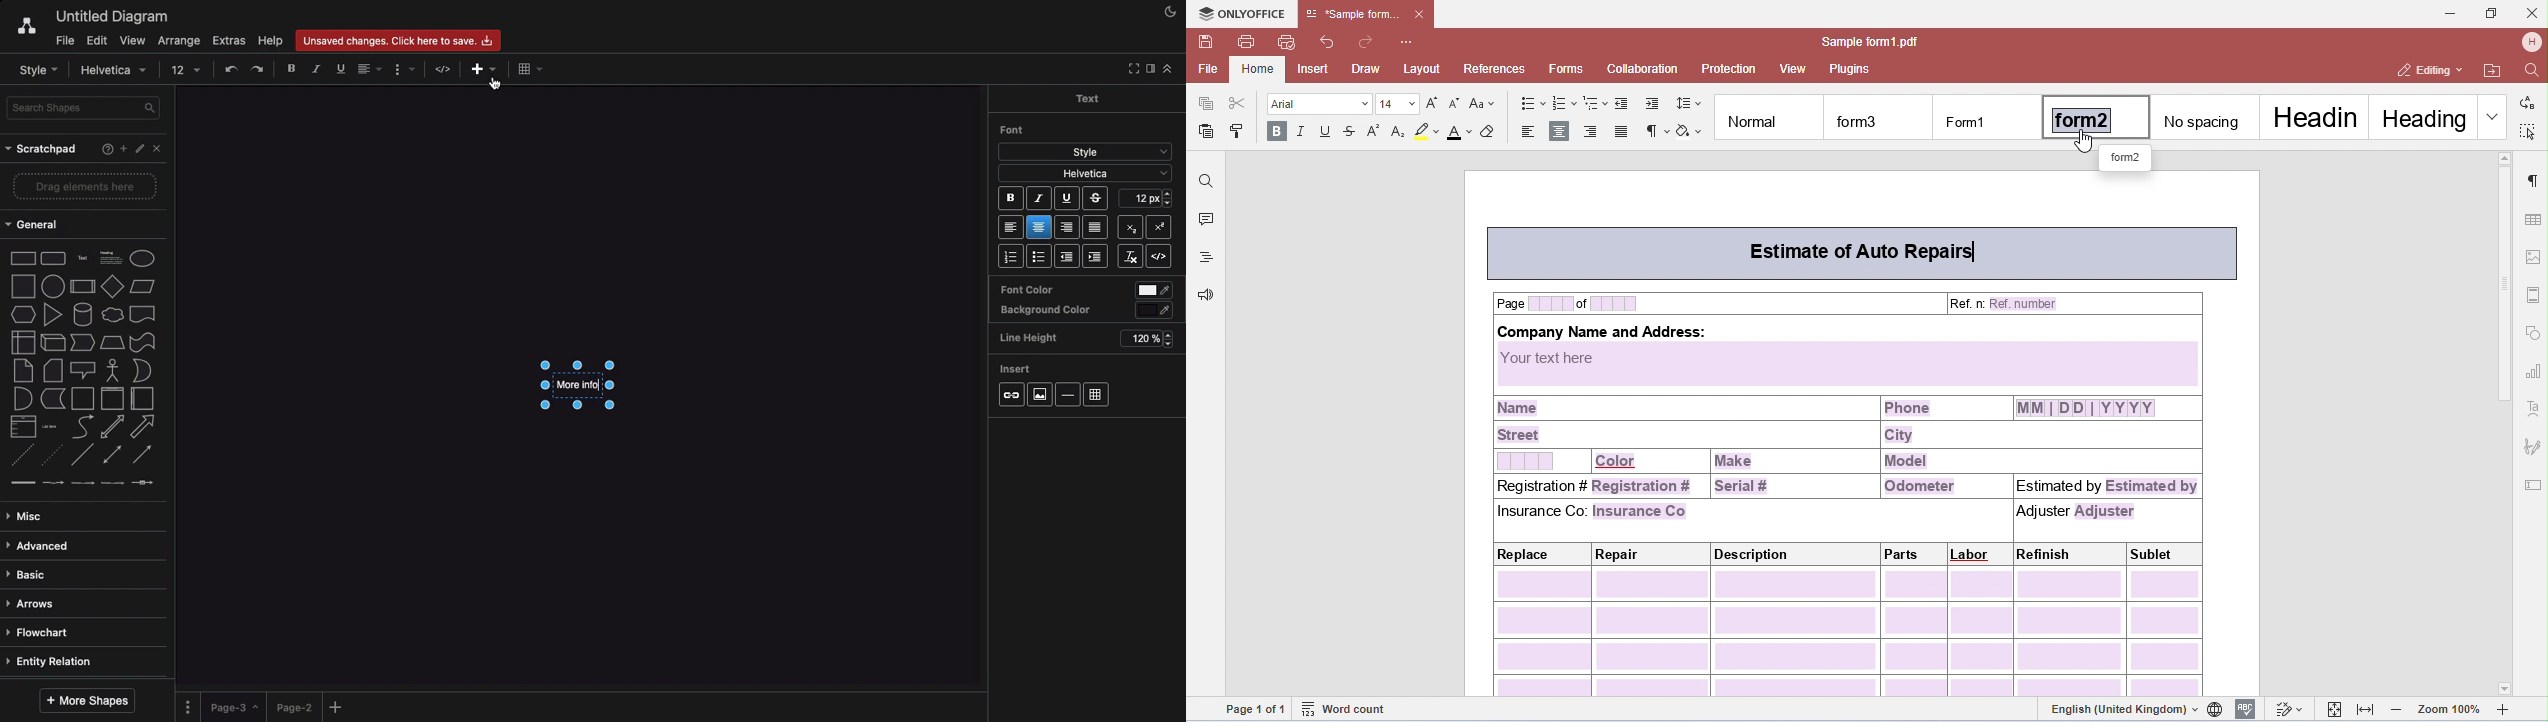  What do you see at coordinates (270, 40) in the screenshot?
I see `Help` at bounding box center [270, 40].